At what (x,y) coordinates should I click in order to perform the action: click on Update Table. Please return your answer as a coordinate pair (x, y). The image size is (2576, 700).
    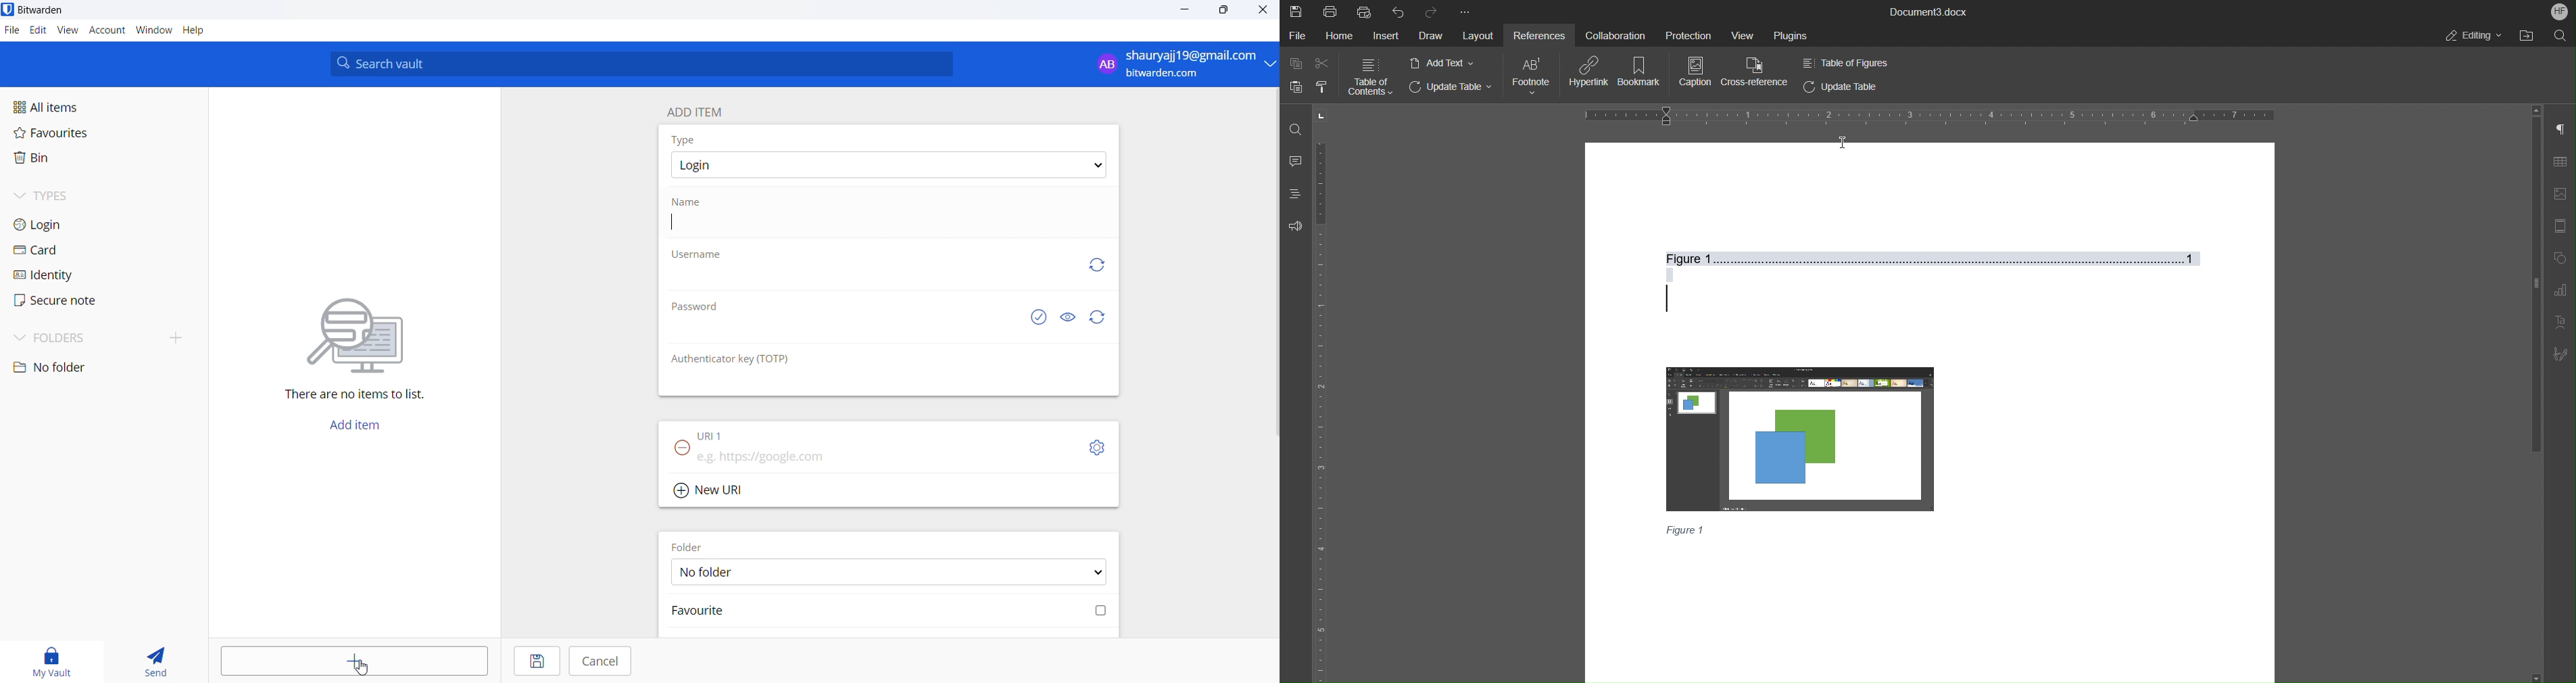
    Looking at the image, I should click on (1453, 89).